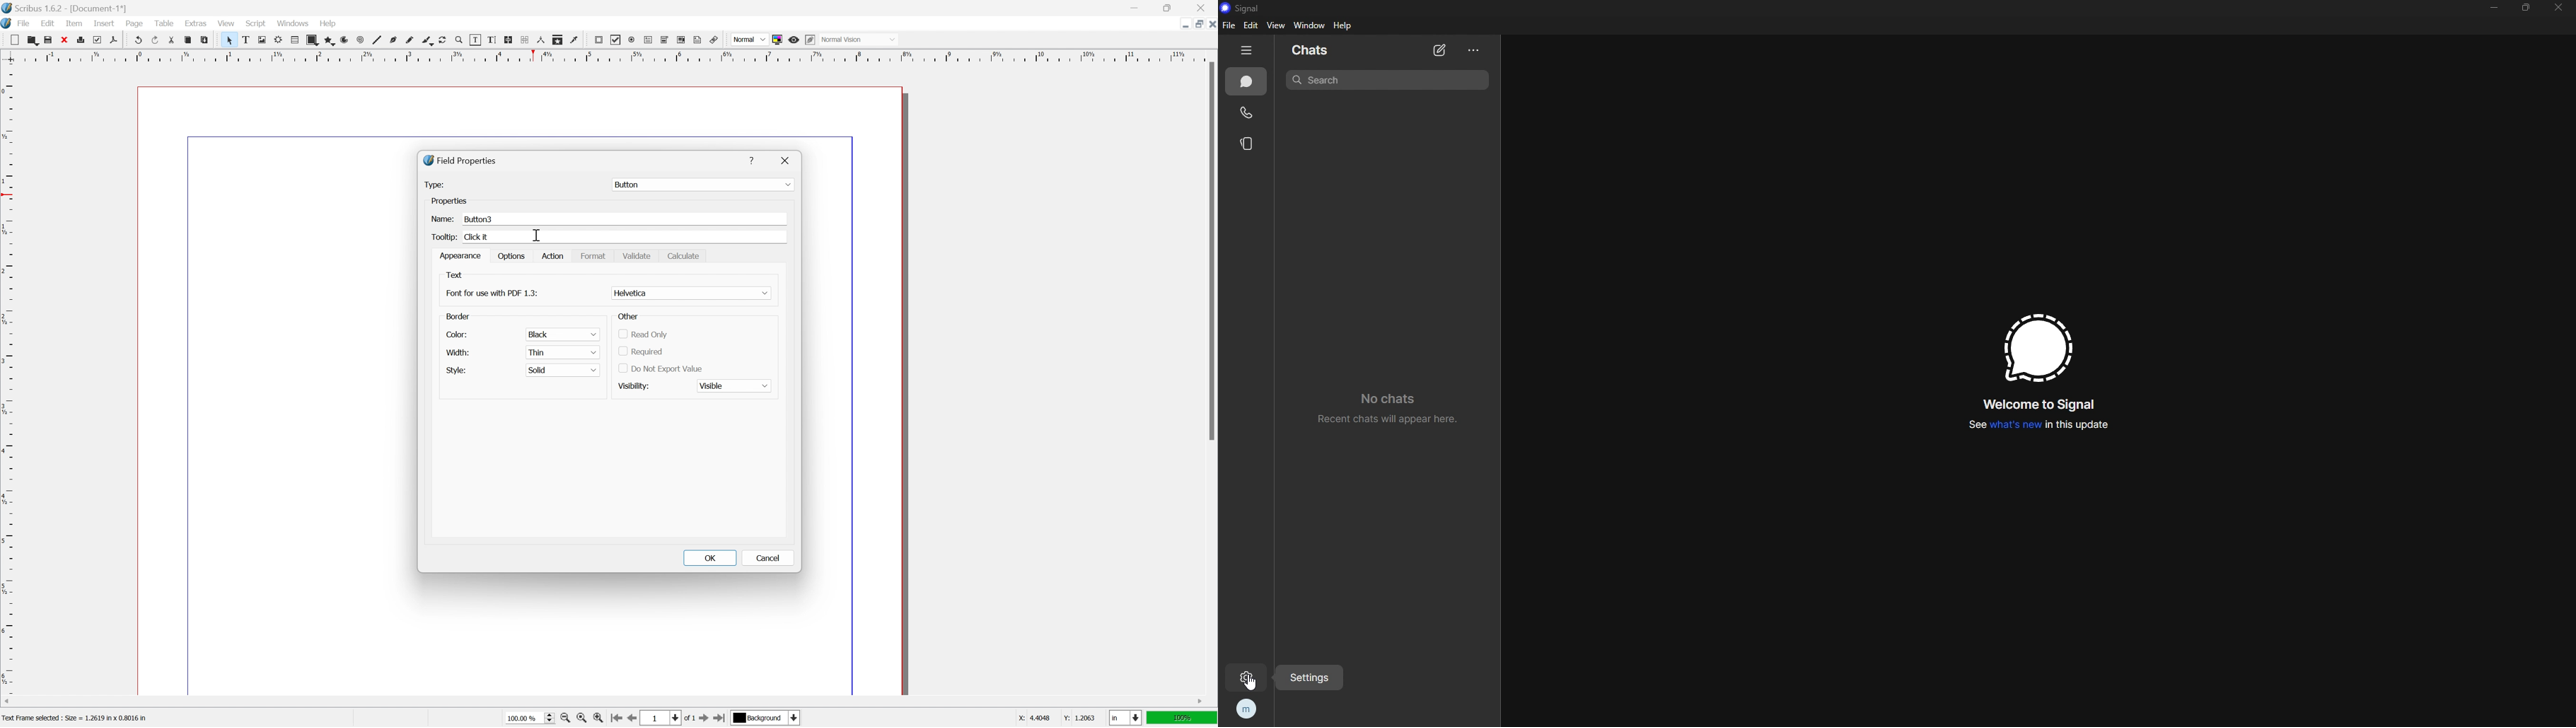 This screenshot has height=728, width=2576. Describe the element at coordinates (1247, 82) in the screenshot. I see `chats` at that location.